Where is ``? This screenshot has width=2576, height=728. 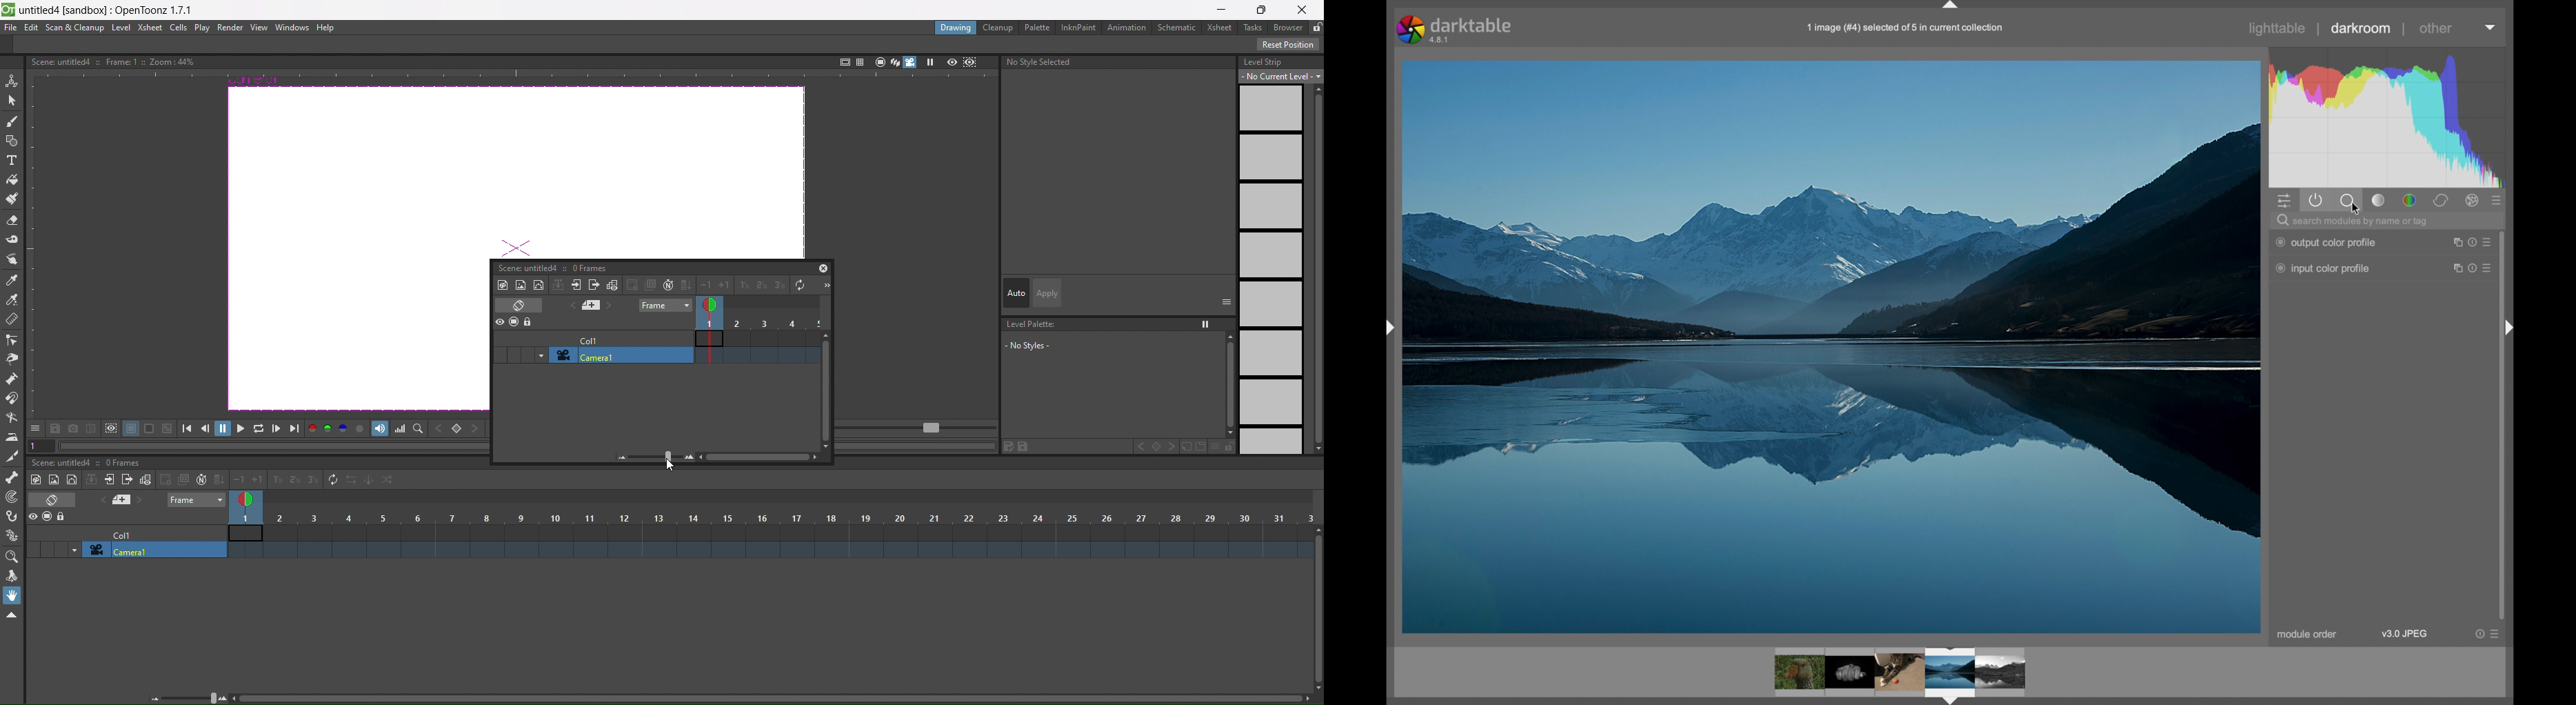
 is located at coordinates (592, 306).